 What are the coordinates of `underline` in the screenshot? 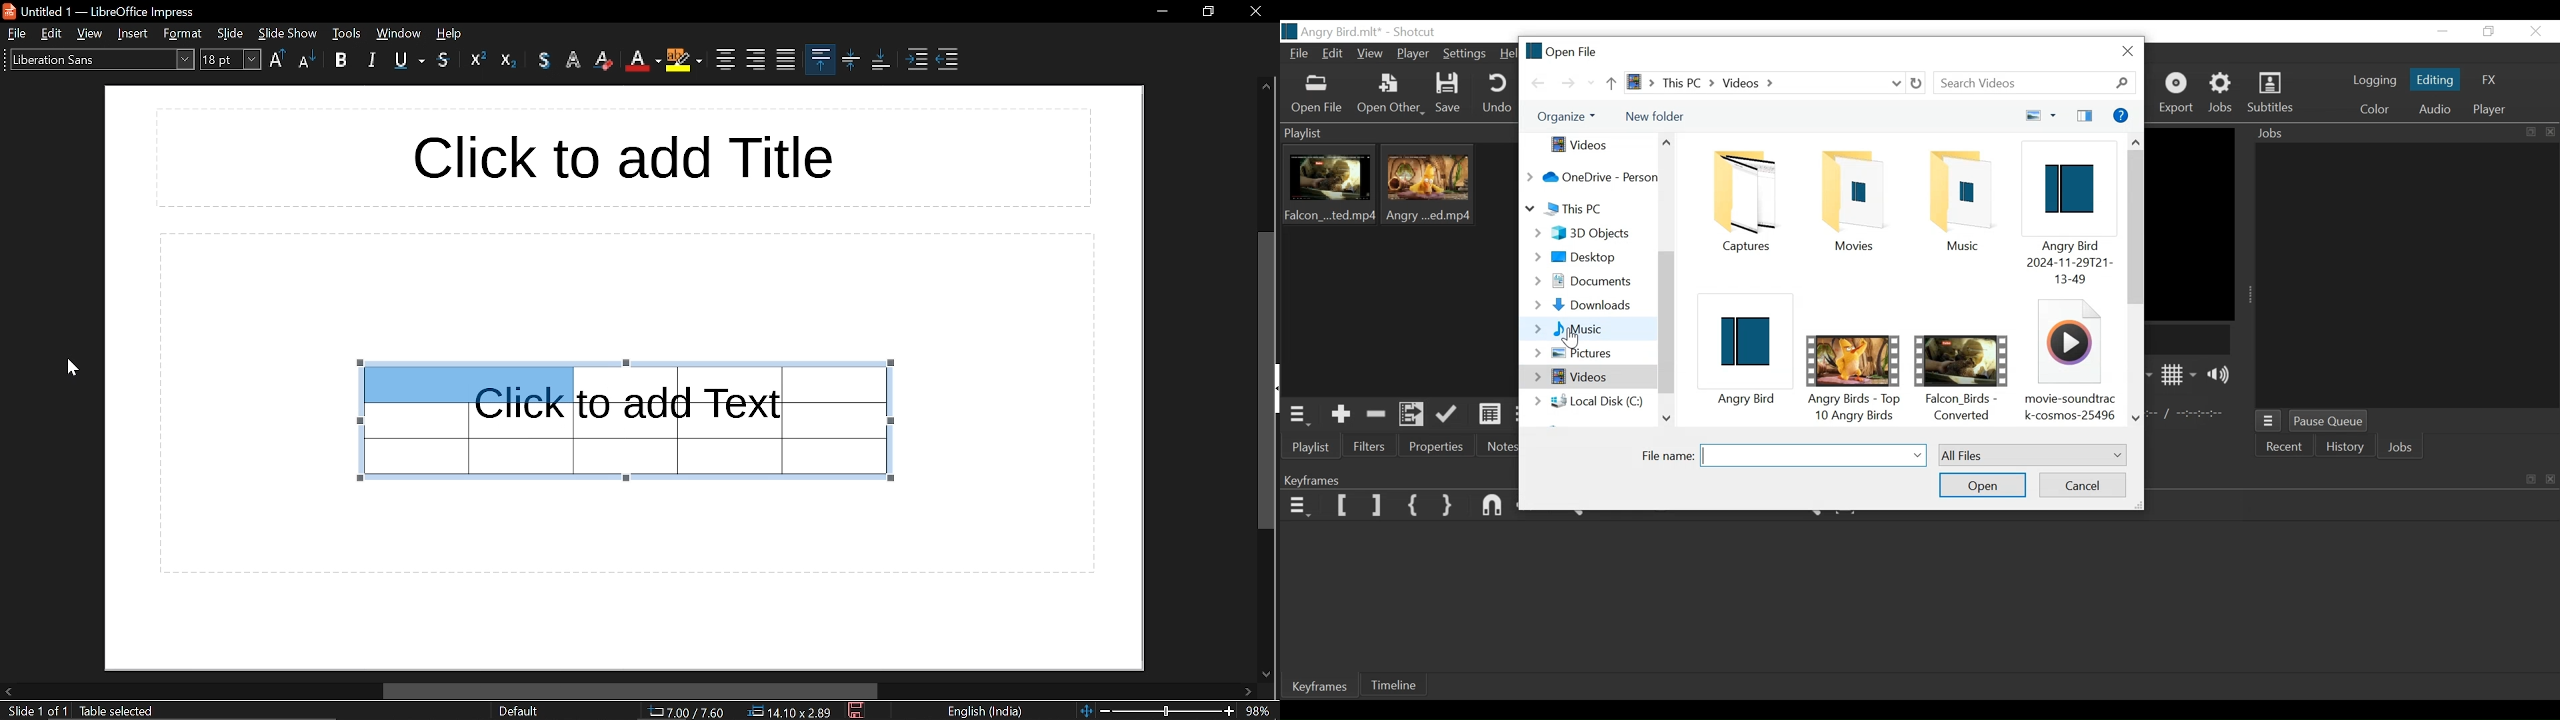 It's located at (410, 62).